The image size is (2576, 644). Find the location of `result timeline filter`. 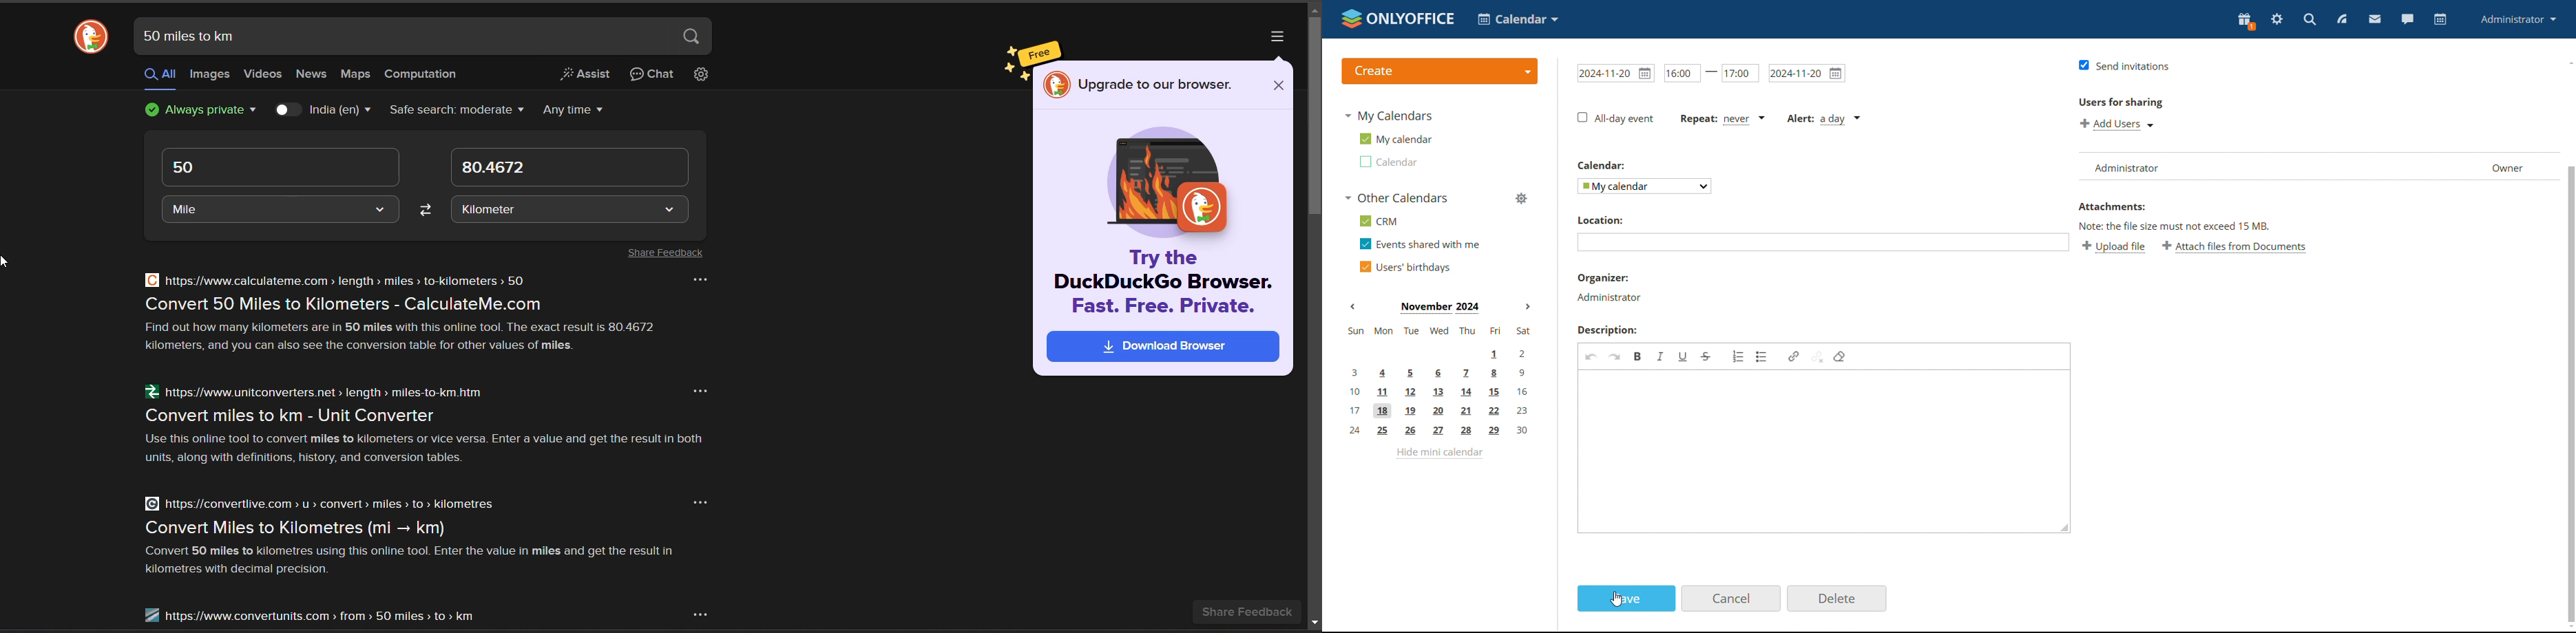

result timeline filter is located at coordinates (574, 111).